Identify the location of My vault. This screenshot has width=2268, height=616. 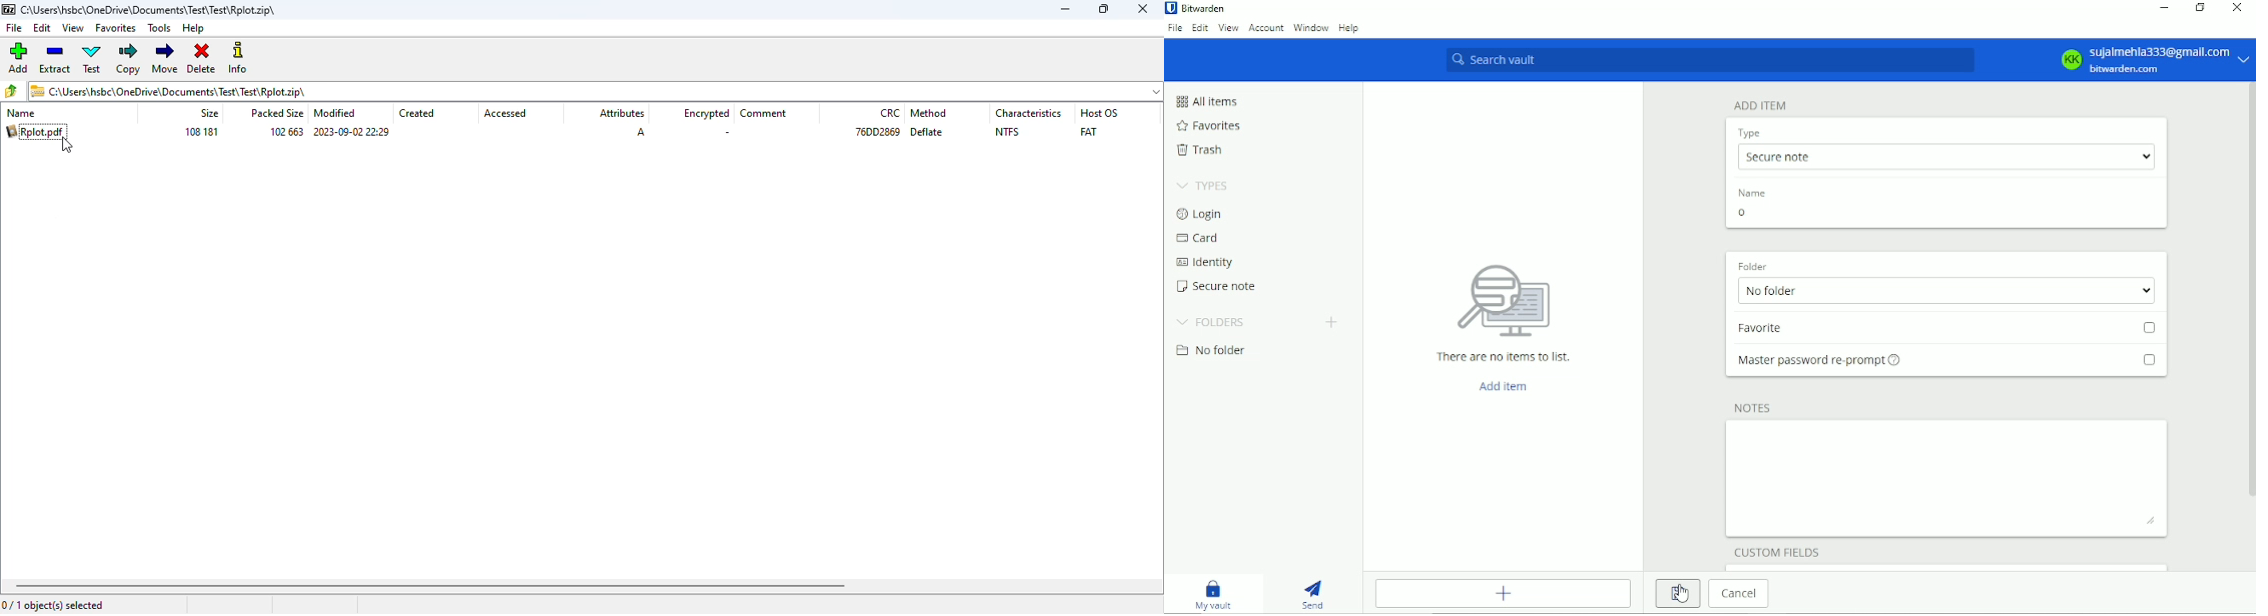
(1213, 593).